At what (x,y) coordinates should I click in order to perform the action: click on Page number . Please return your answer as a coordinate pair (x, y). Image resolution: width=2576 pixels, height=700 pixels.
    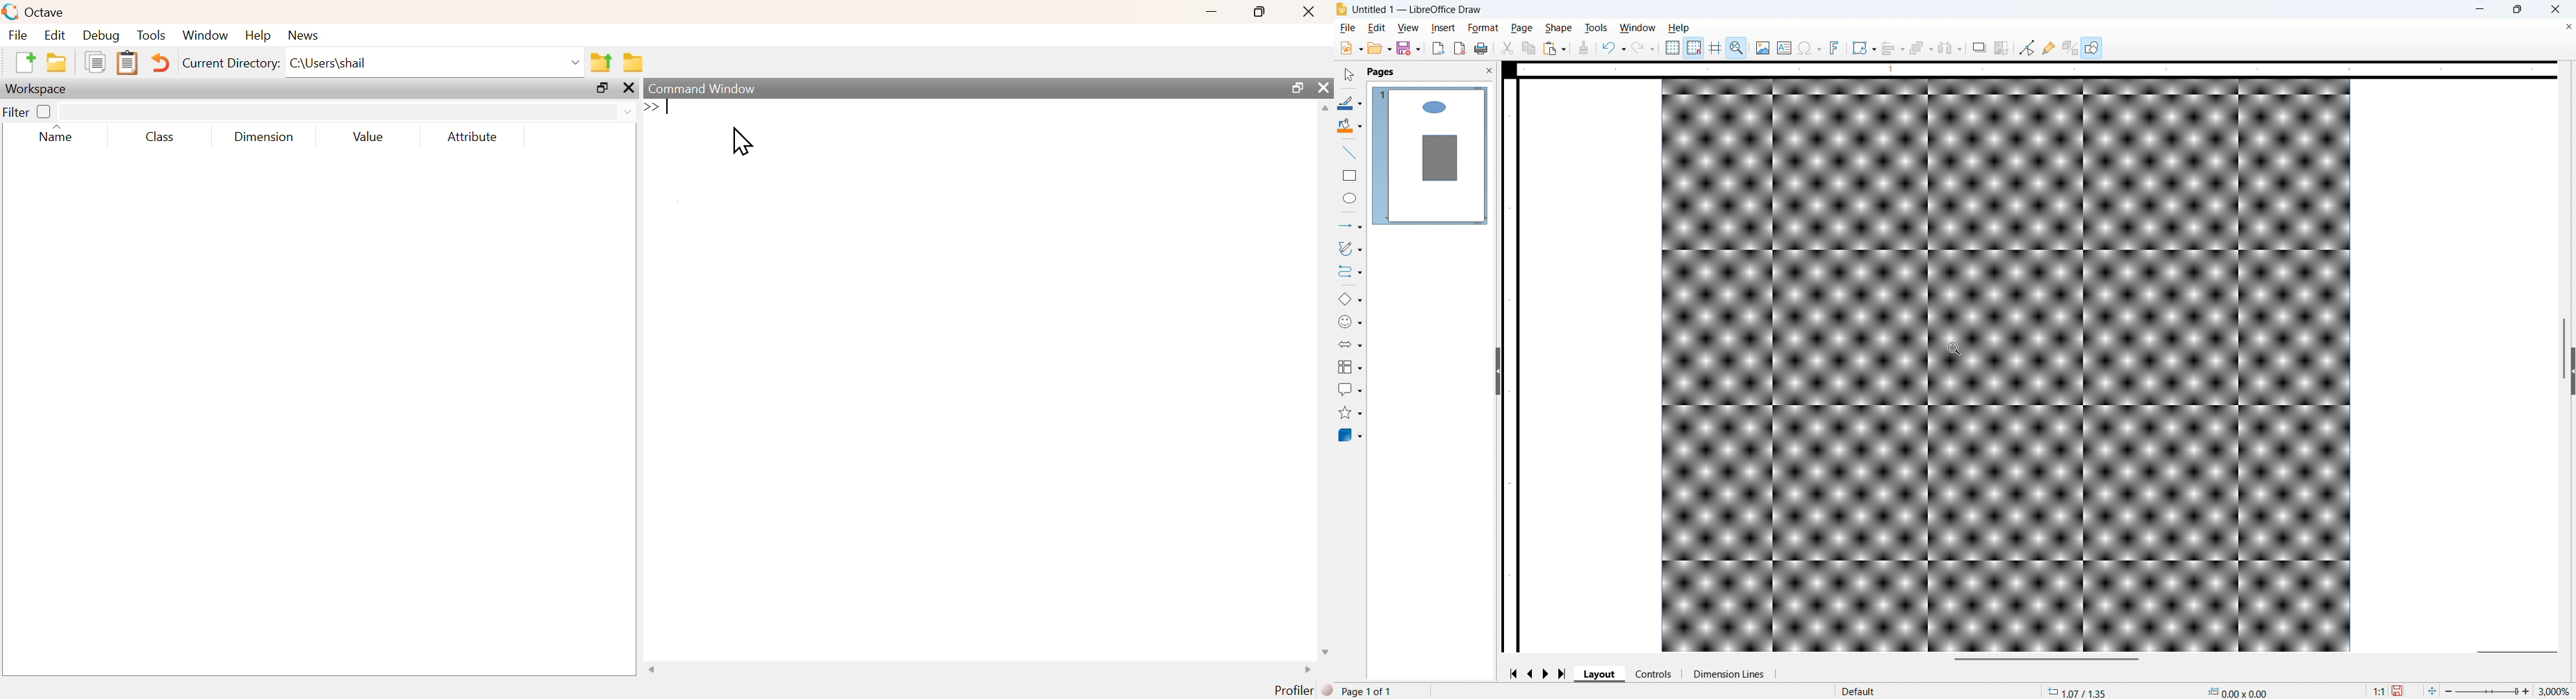
    Looking at the image, I should click on (1368, 692).